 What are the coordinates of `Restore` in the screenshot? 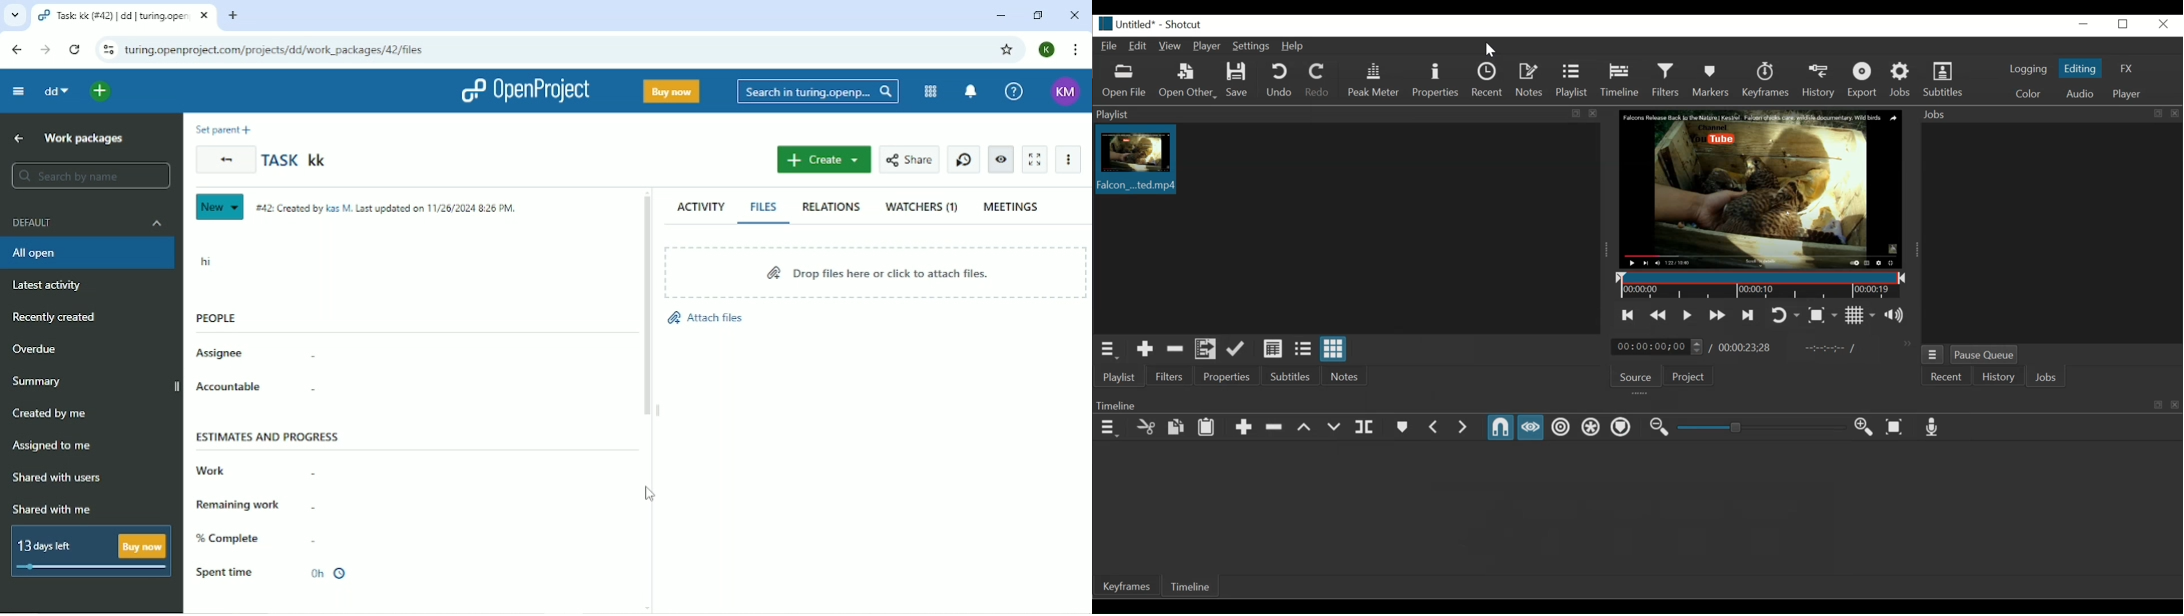 It's located at (2124, 24).